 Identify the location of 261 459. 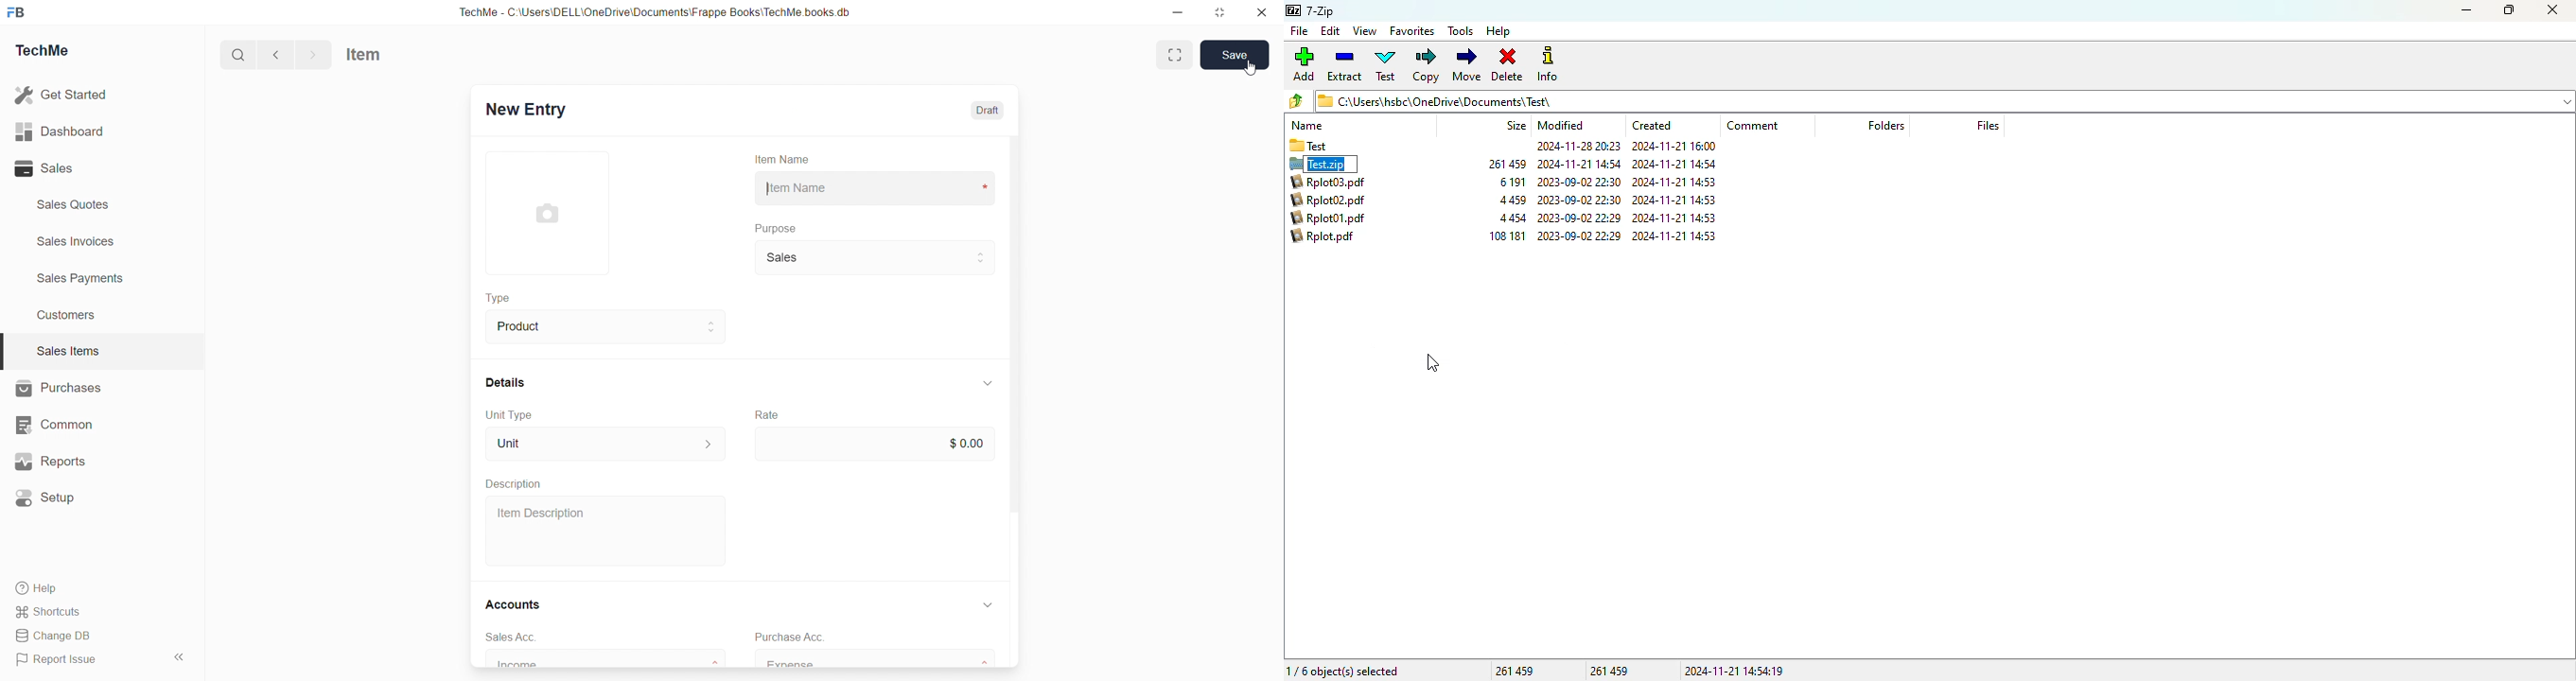
(1611, 670).